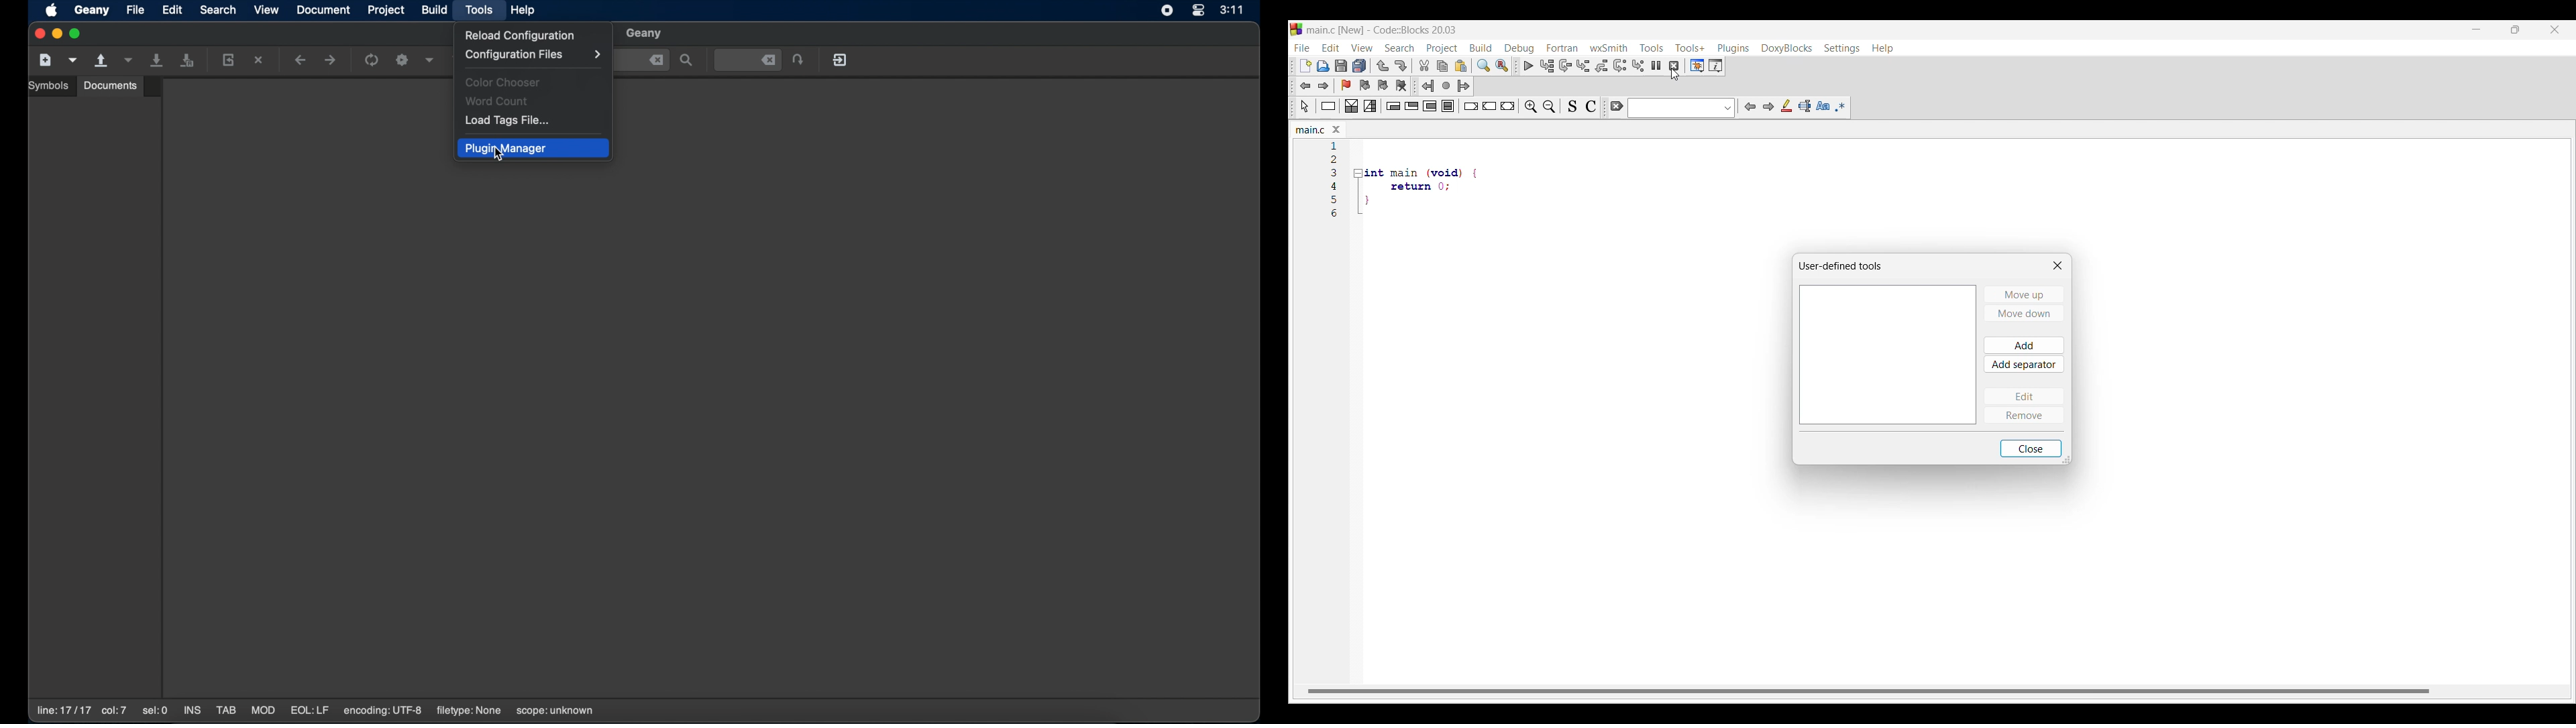  I want to click on Next instruction, so click(1620, 66).